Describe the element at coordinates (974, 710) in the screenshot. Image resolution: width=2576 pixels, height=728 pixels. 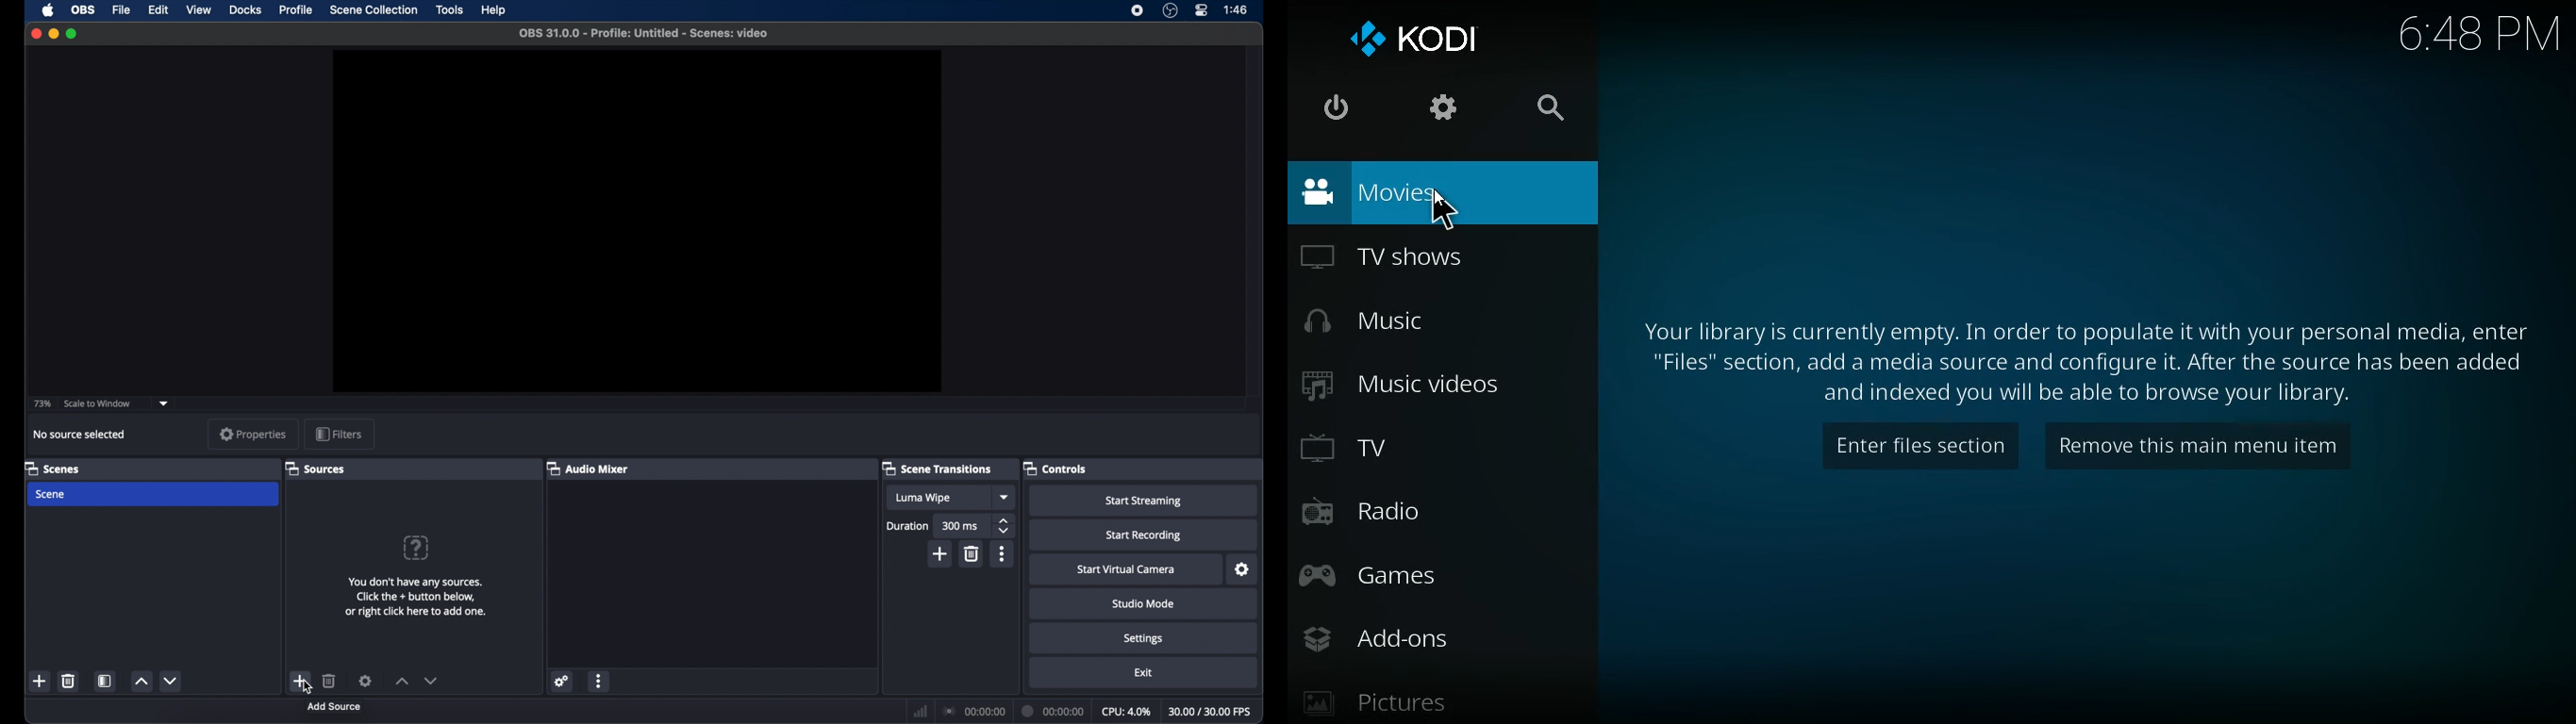
I see `connection` at that location.